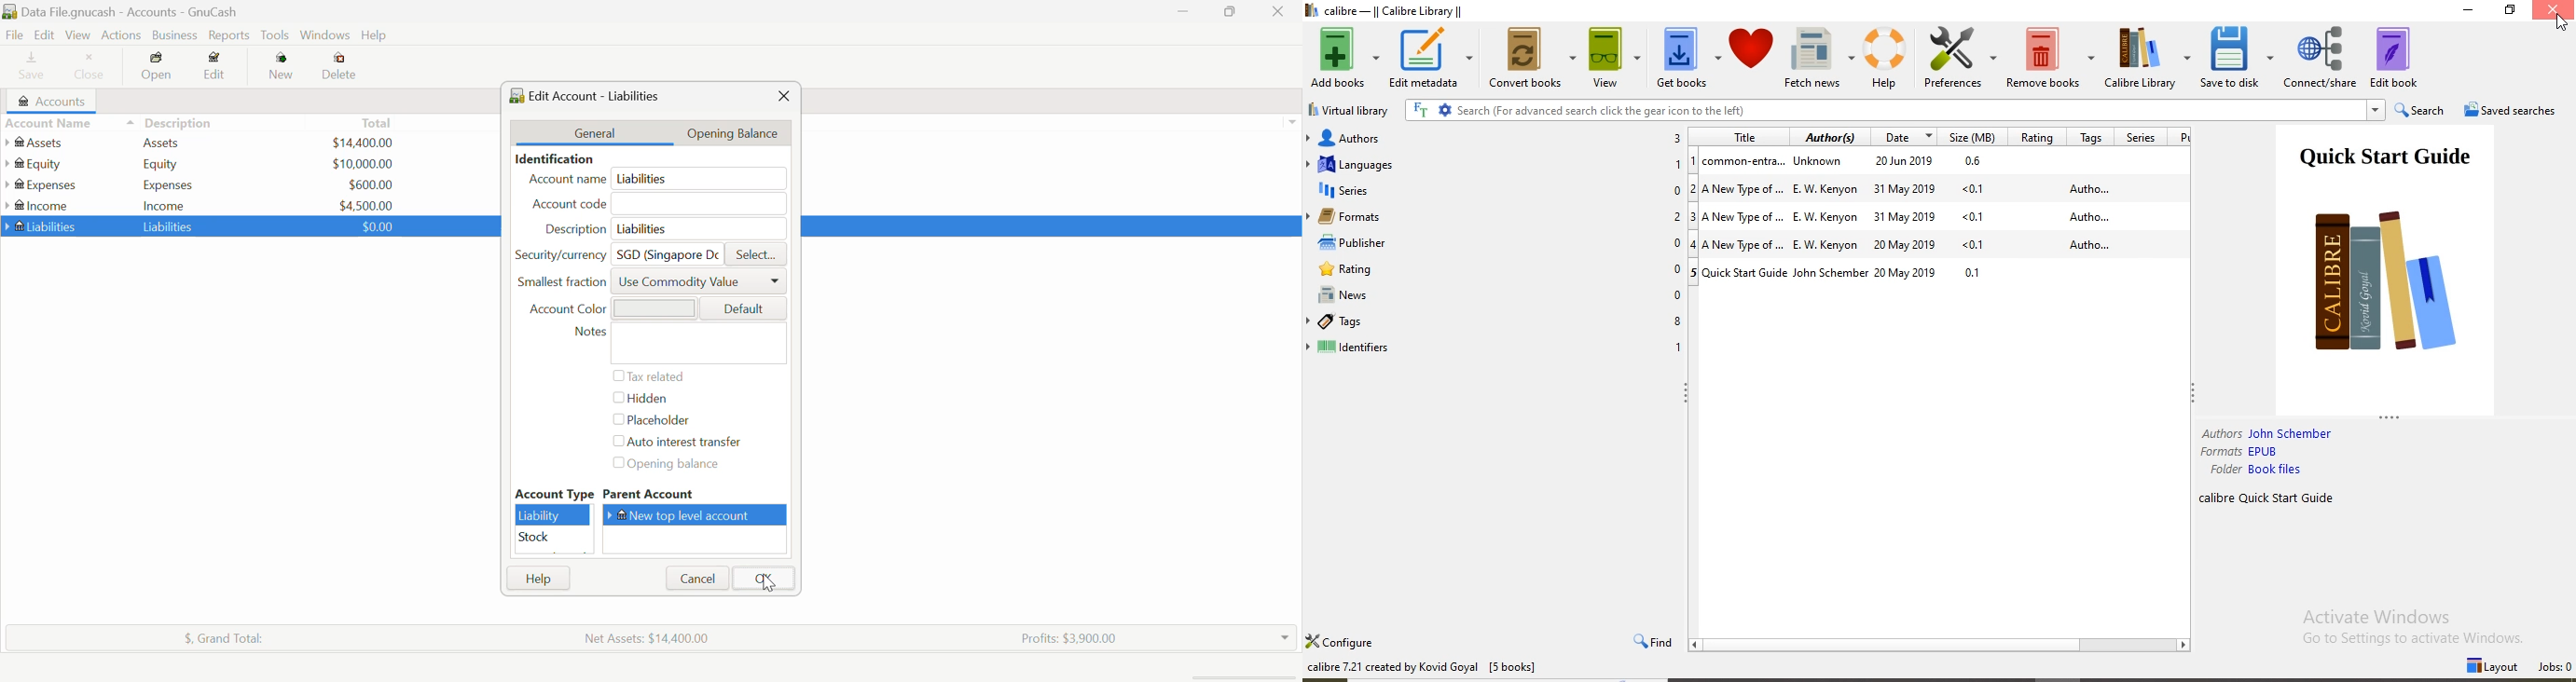 This screenshot has width=2576, height=700. I want to click on Edit Account - Liabilities, so click(590, 94).